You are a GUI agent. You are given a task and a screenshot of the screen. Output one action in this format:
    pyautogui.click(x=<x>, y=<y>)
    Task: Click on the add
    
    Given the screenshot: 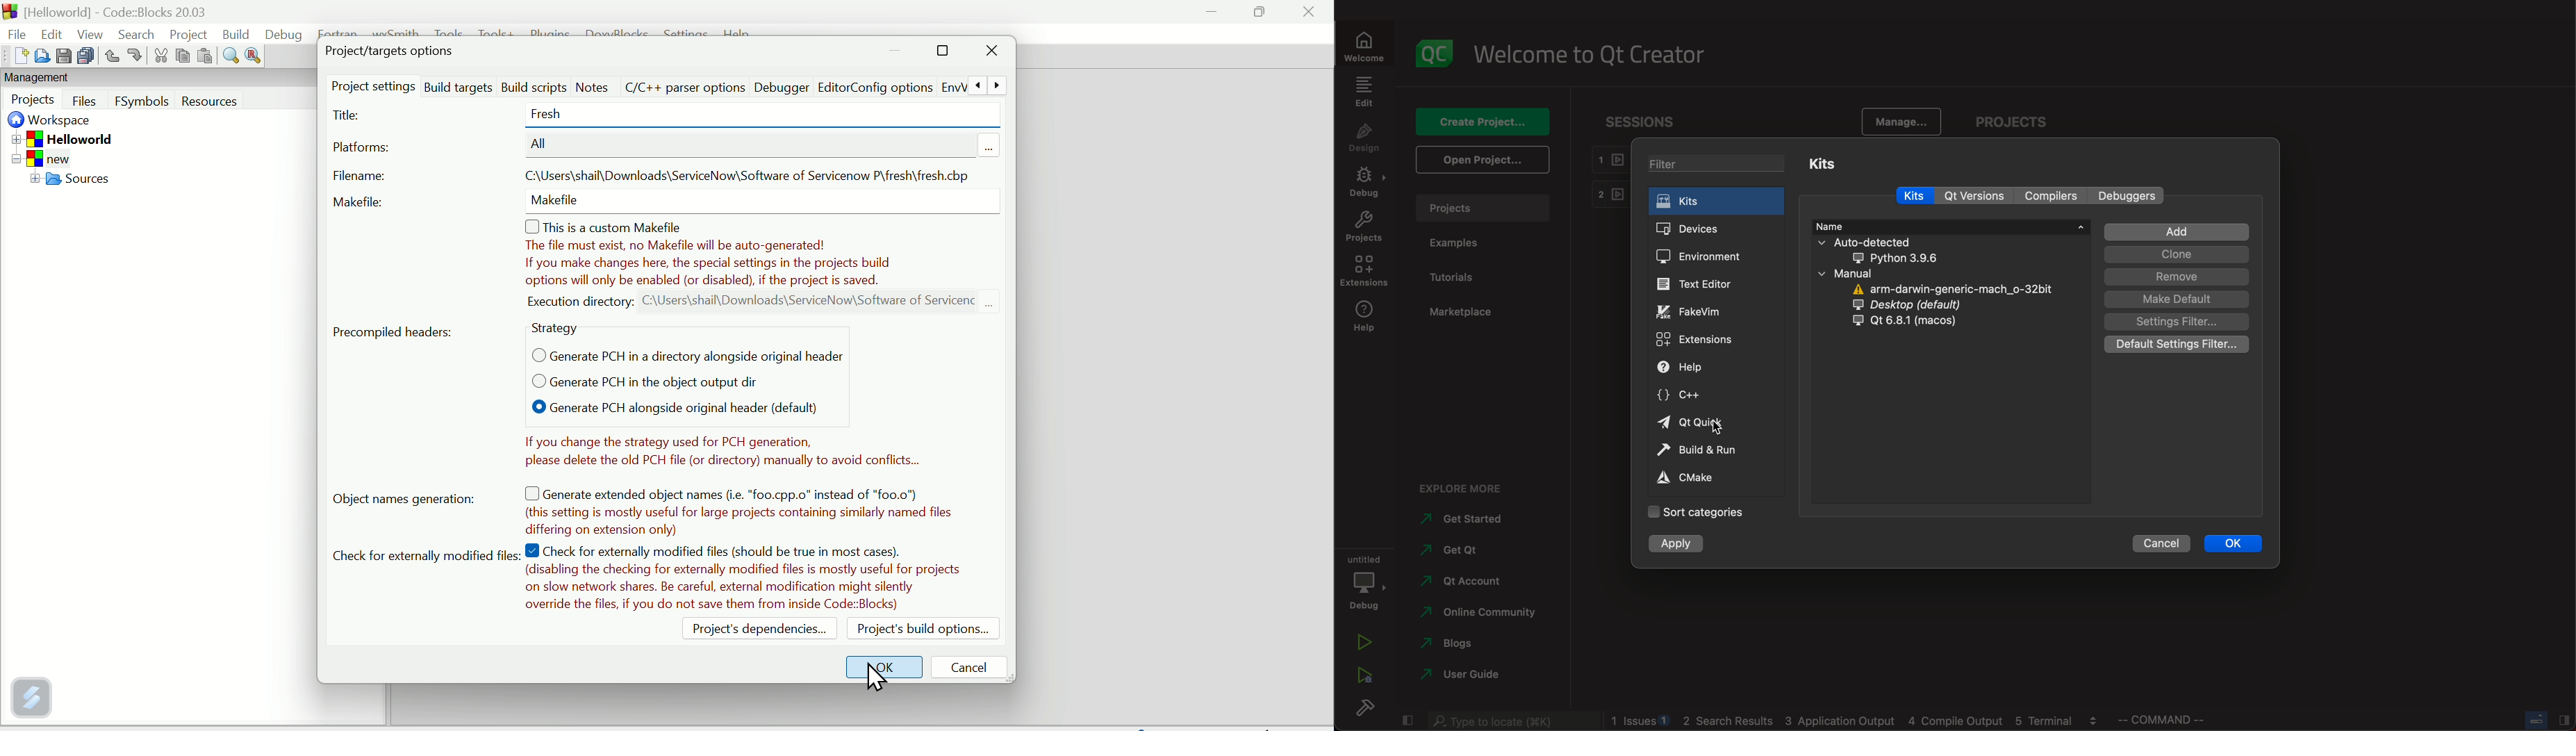 What is the action you would take?
    pyautogui.click(x=2176, y=232)
    